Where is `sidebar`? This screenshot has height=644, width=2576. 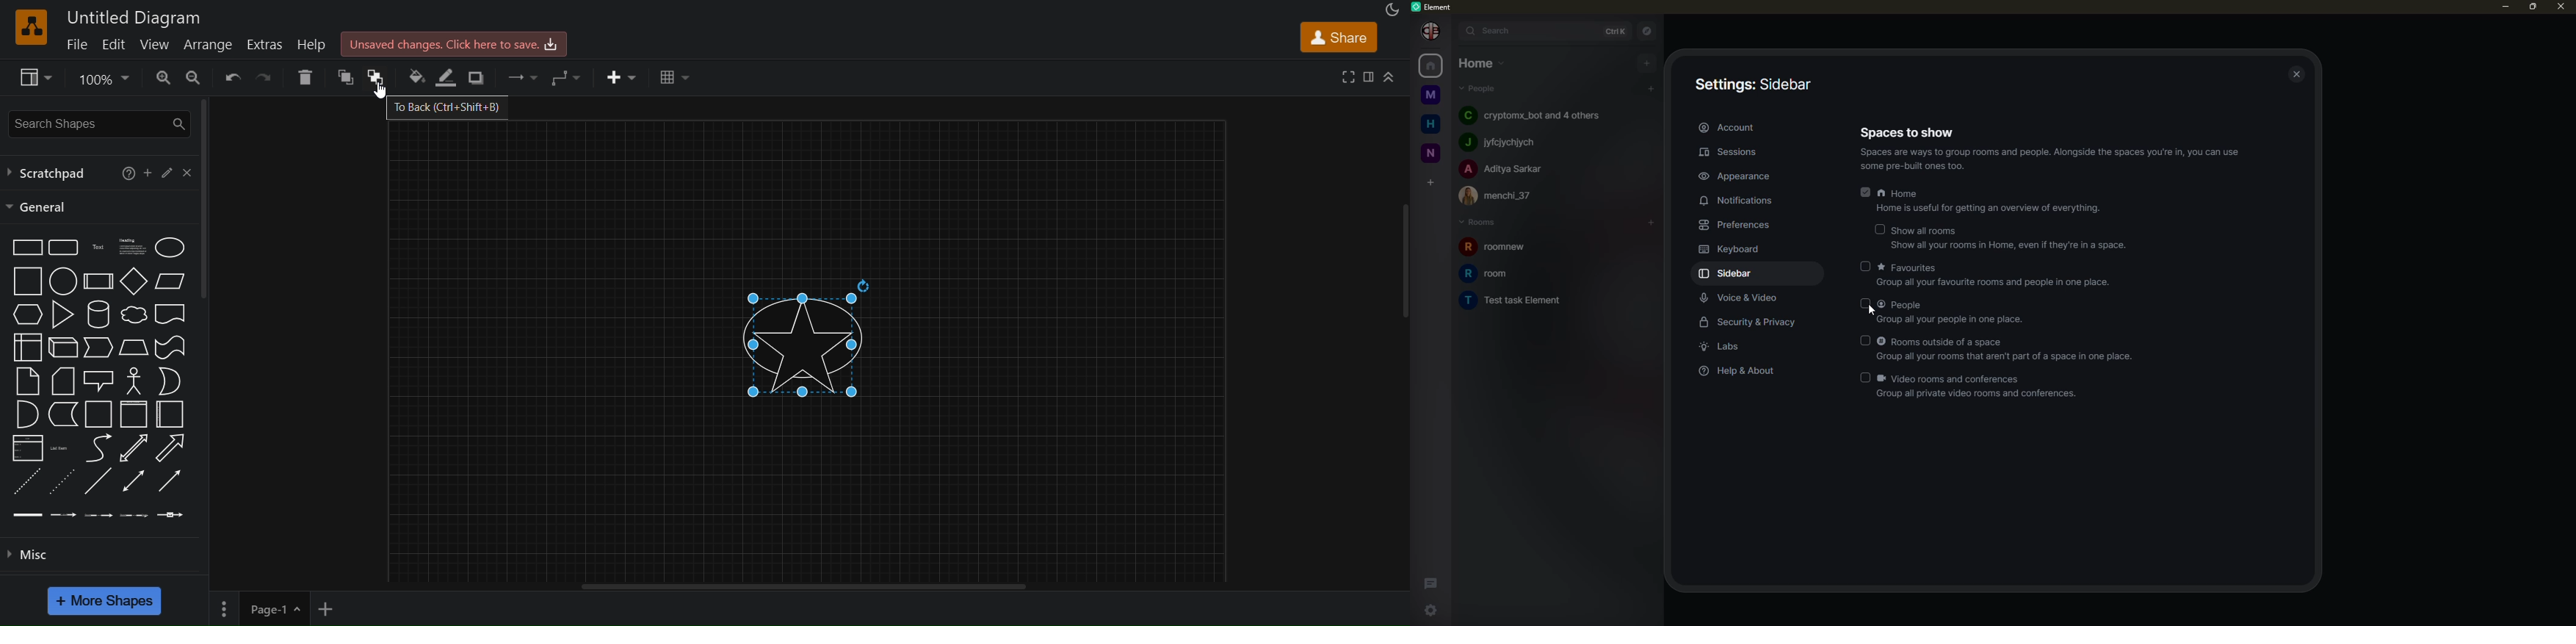 sidebar is located at coordinates (1752, 84).